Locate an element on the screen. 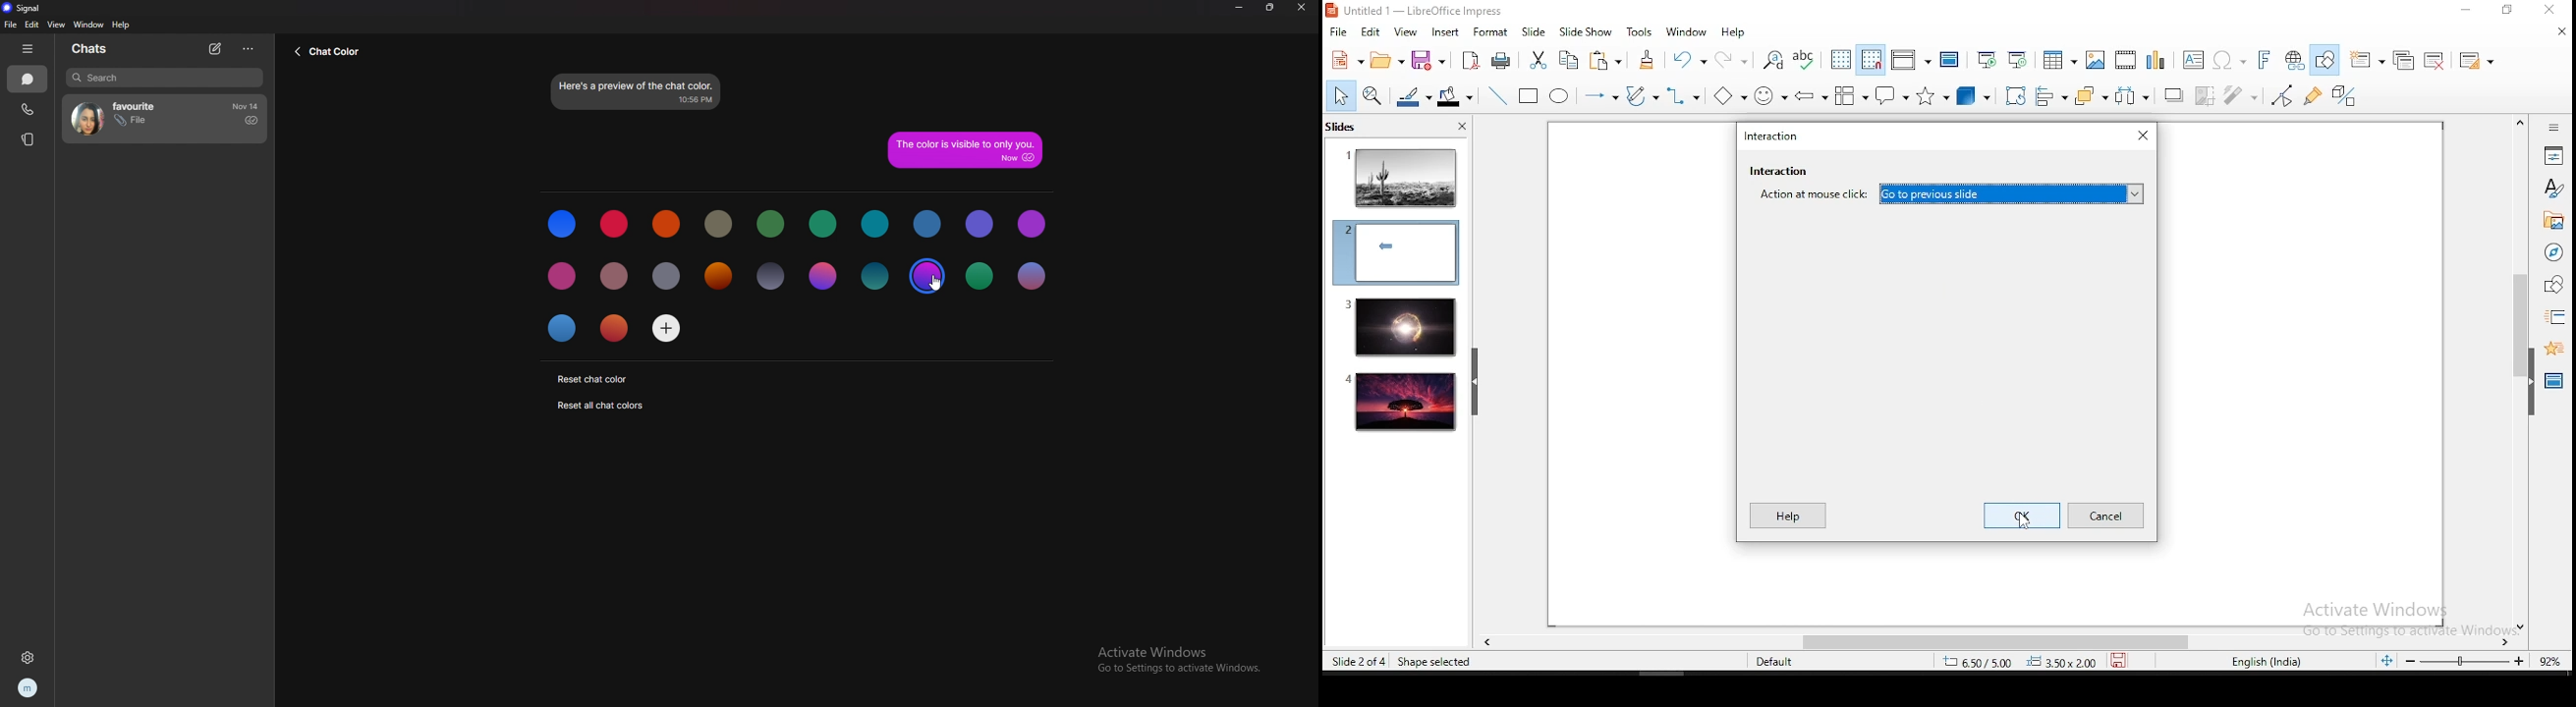  close is located at coordinates (1301, 8).